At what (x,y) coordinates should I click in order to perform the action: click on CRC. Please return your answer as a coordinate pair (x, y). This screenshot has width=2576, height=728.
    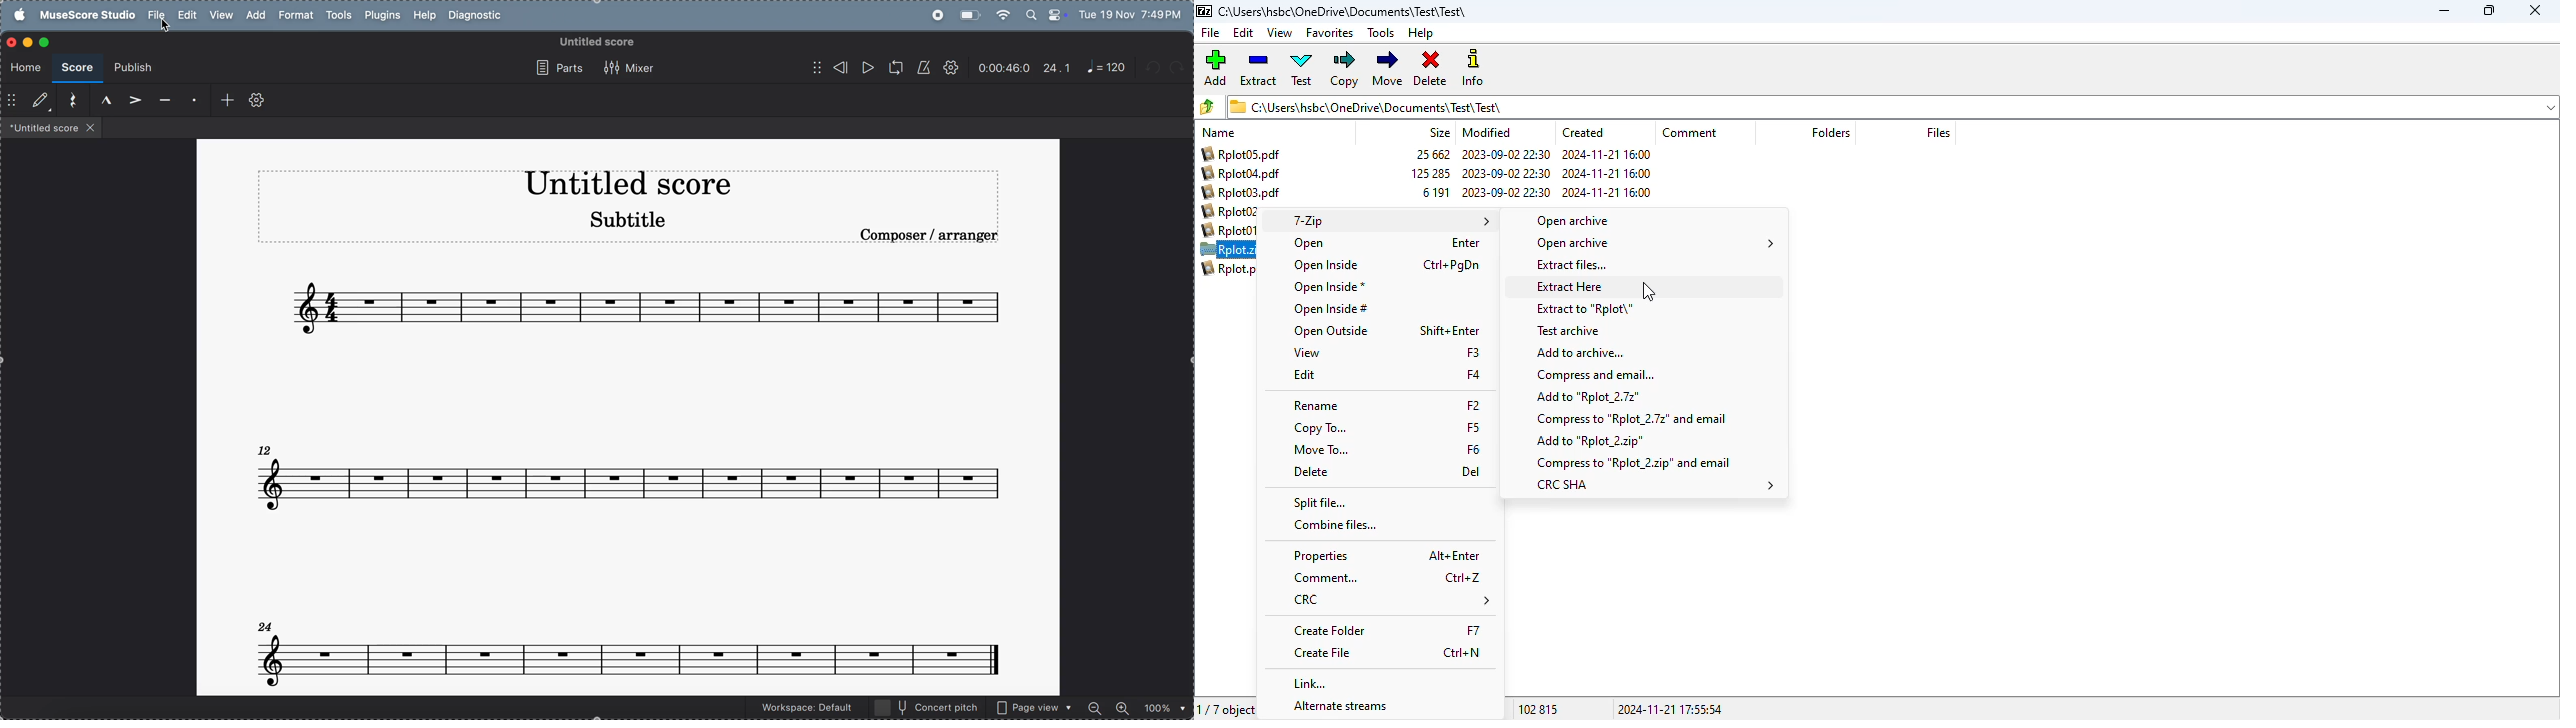
    Looking at the image, I should click on (1389, 601).